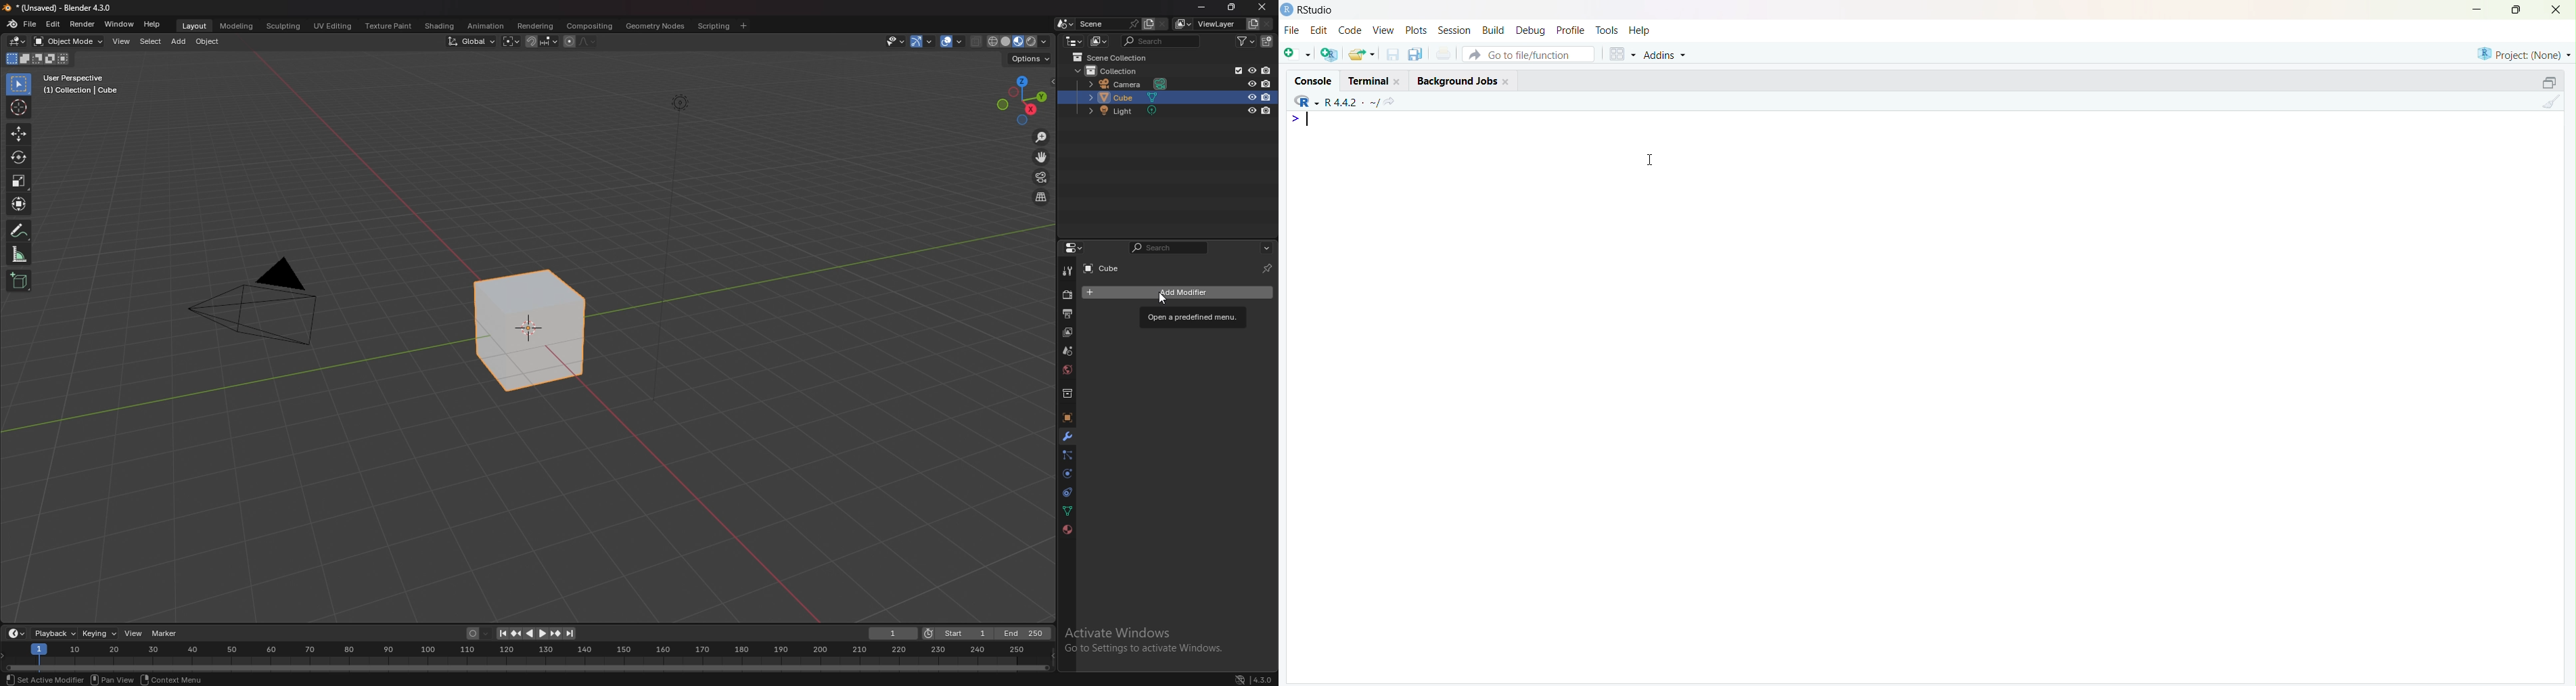 The height and width of the screenshot is (700, 2576). I want to click on Help, so click(1640, 31).